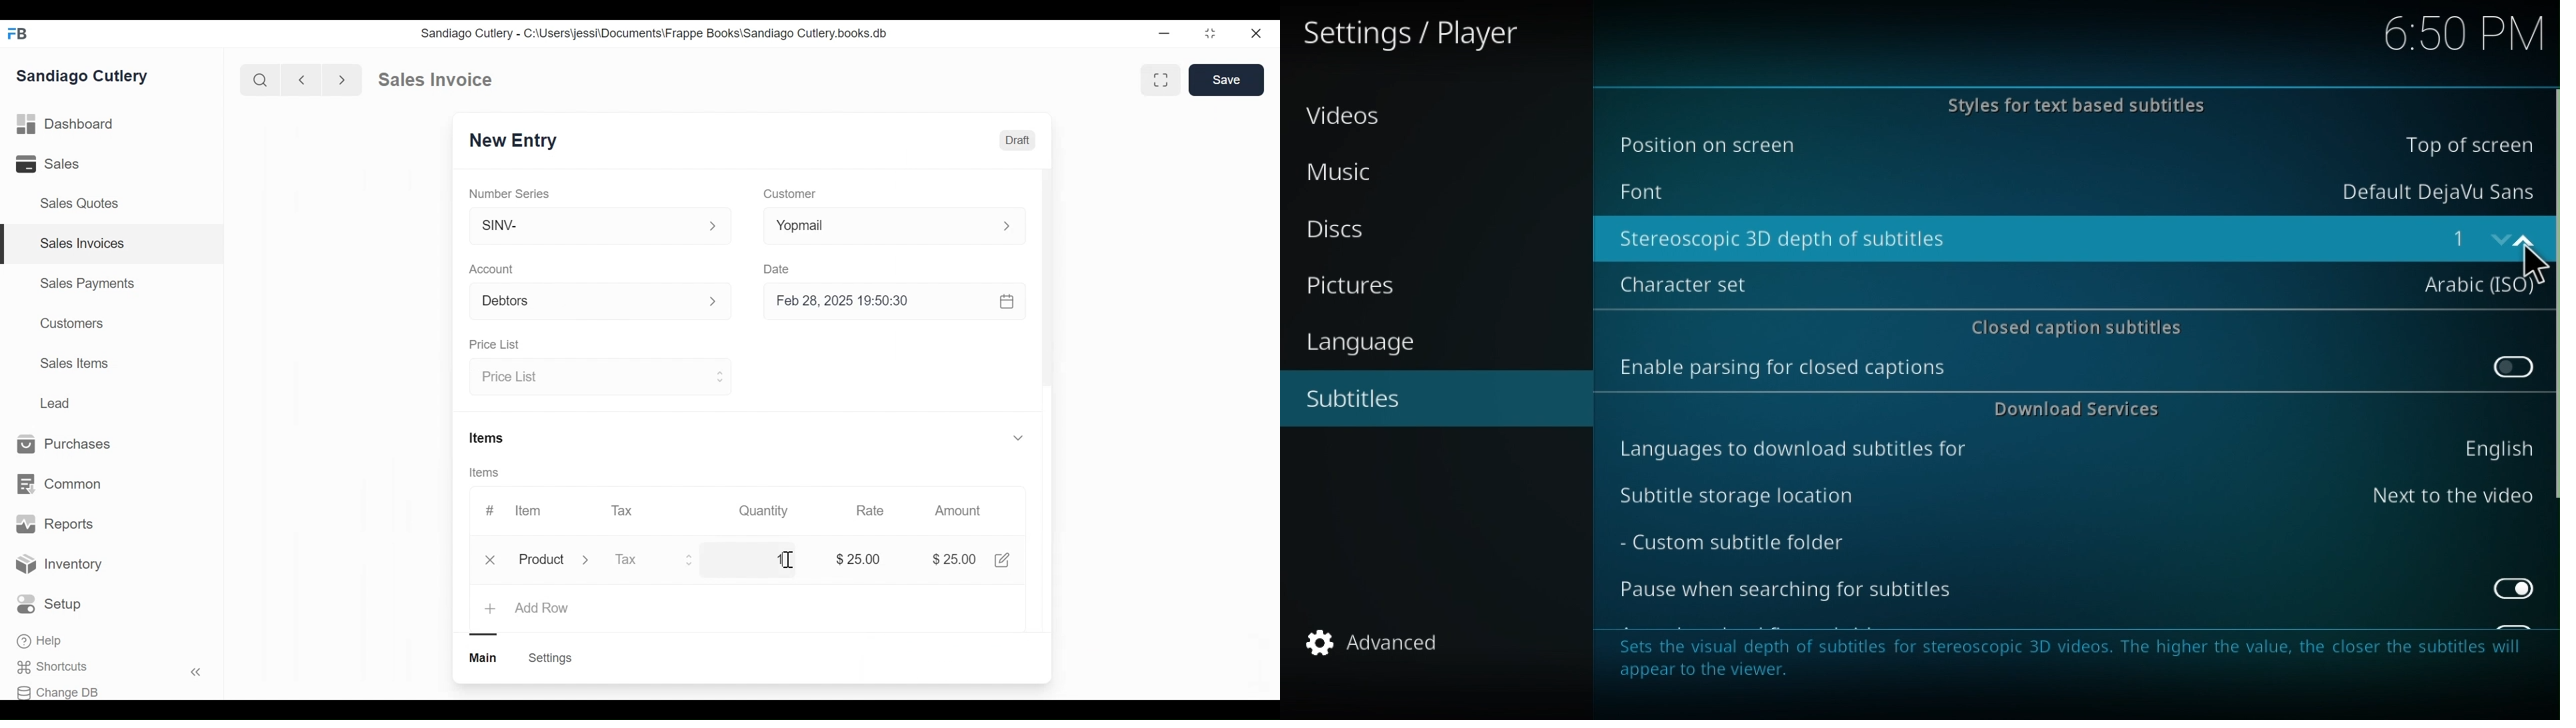 This screenshot has height=728, width=2576. Describe the element at coordinates (511, 193) in the screenshot. I see `Number Series` at that location.